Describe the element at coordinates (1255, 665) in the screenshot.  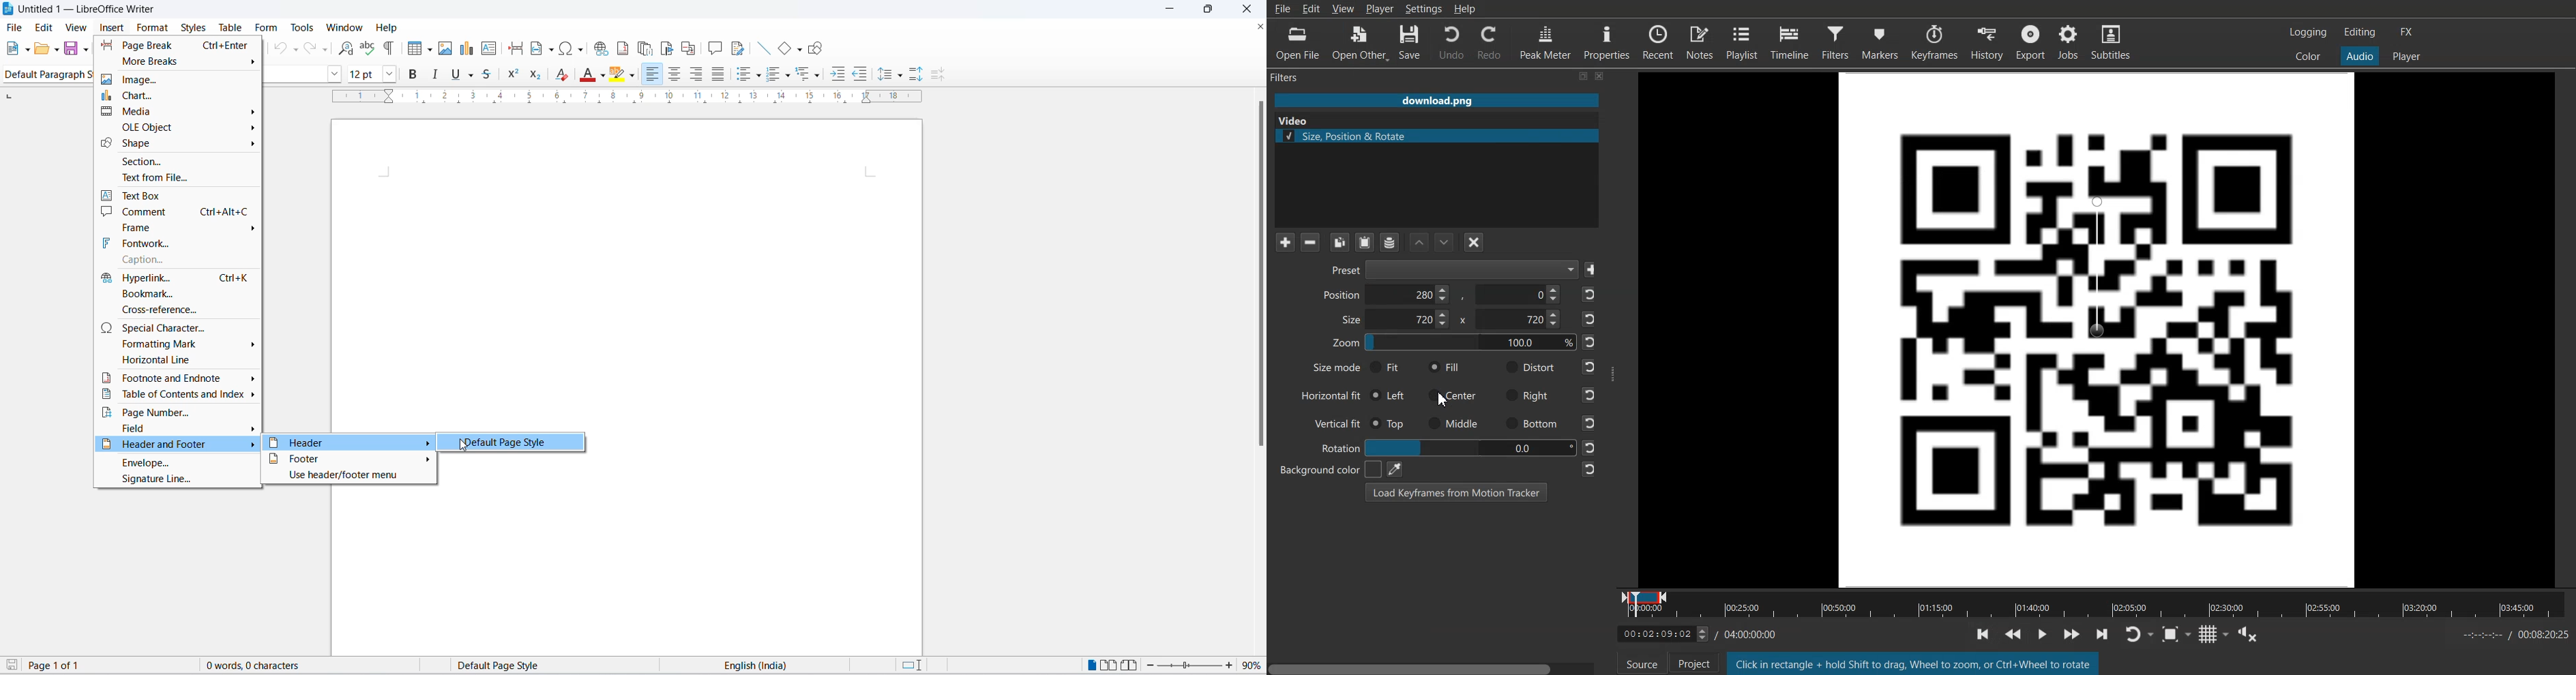
I see `zoom percentage` at that location.